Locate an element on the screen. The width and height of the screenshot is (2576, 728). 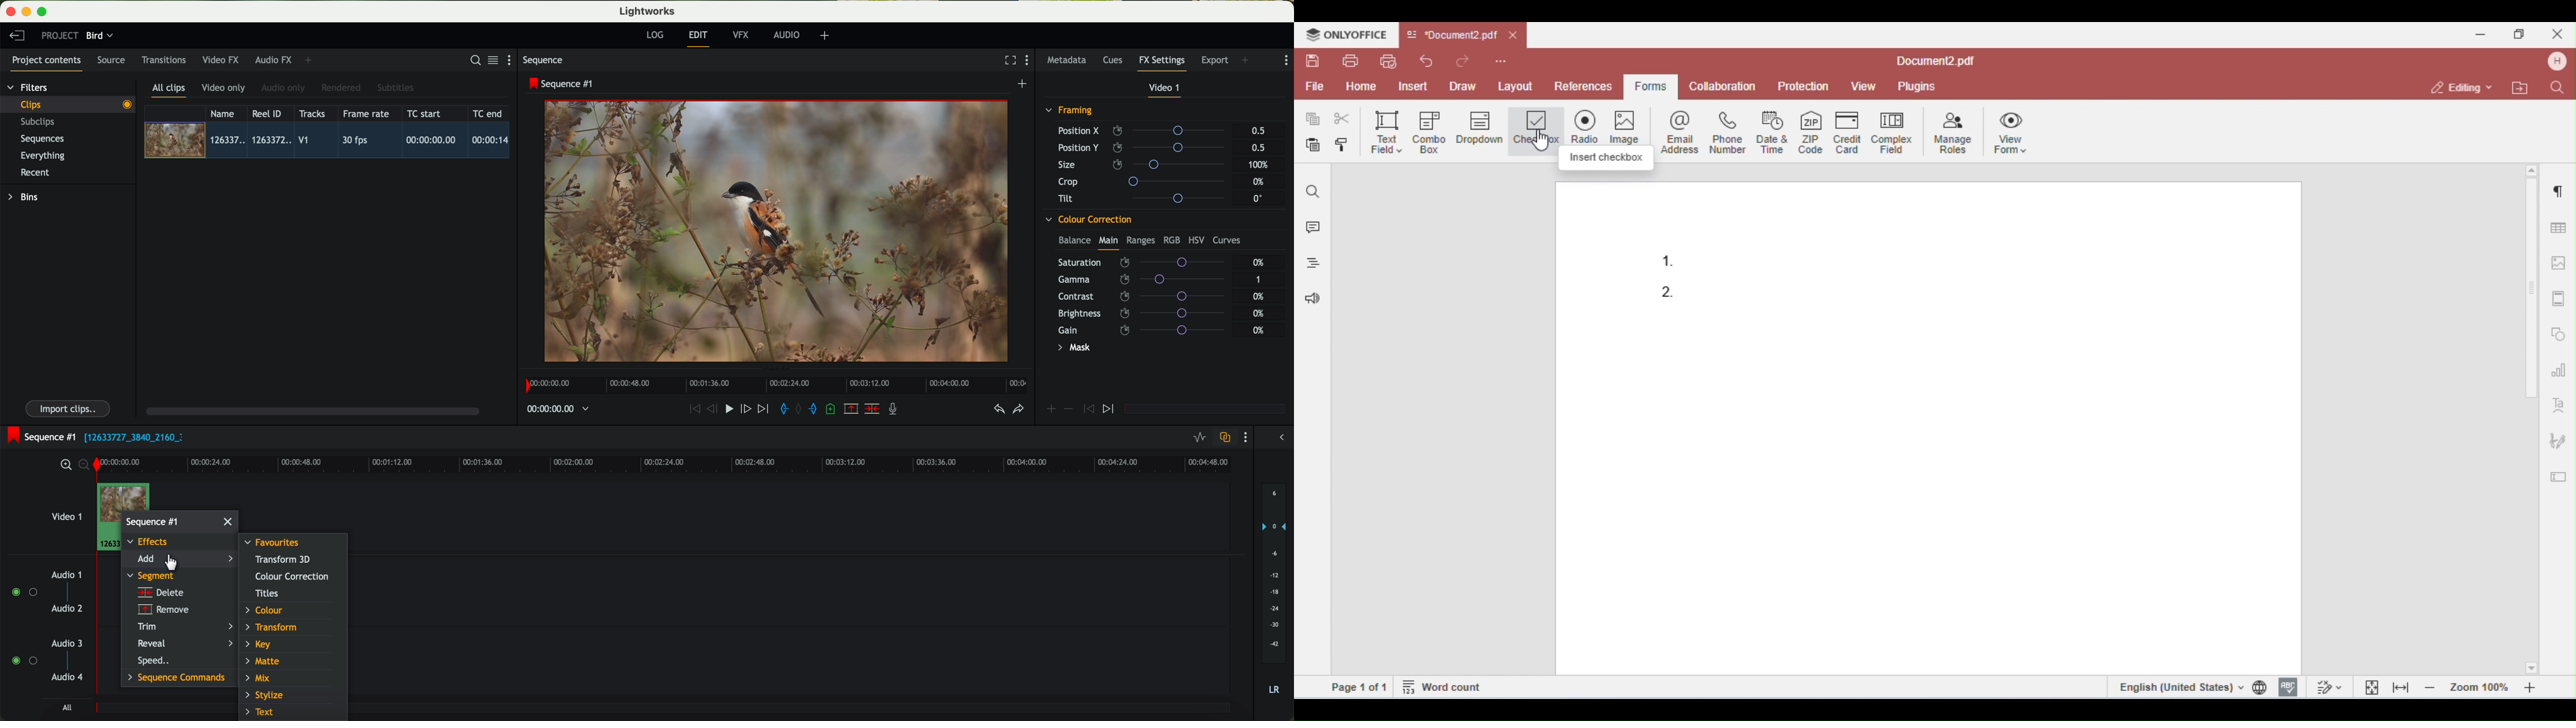
timeline is located at coordinates (773, 382).